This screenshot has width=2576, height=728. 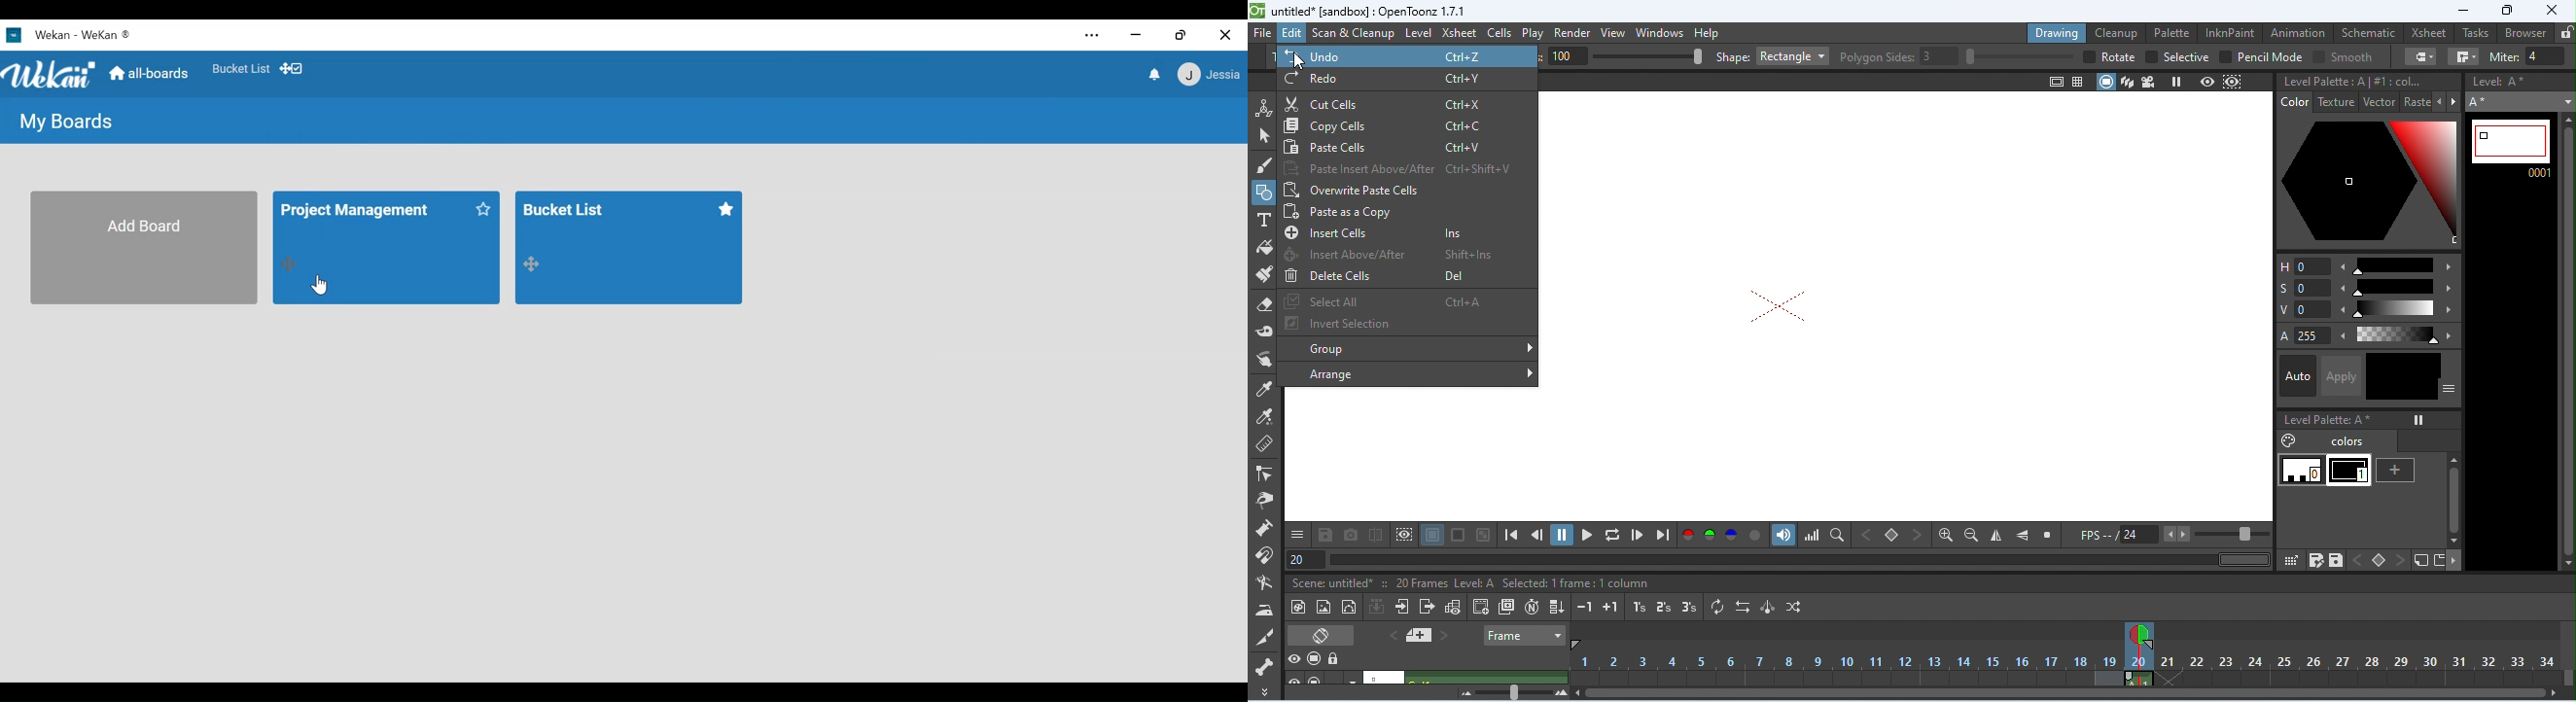 I want to click on eraser, so click(x=1266, y=302).